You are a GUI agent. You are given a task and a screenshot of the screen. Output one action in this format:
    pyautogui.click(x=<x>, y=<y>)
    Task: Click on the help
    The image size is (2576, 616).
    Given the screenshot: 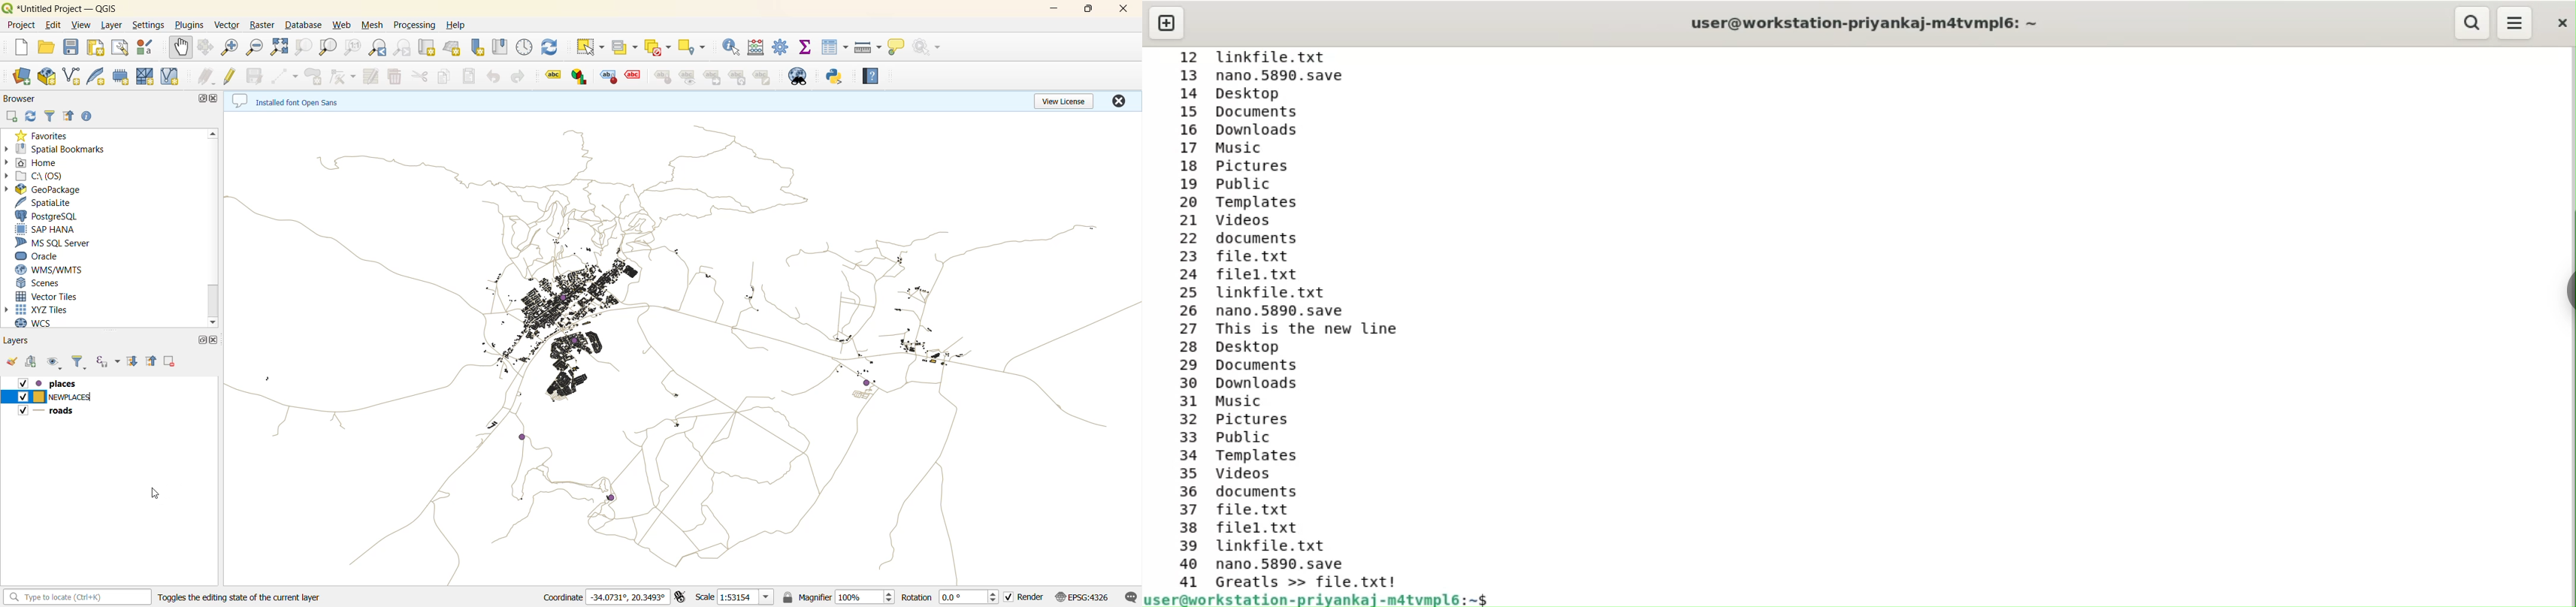 What is the action you would take?
    pyautogui.click(x=872, y=76)
    